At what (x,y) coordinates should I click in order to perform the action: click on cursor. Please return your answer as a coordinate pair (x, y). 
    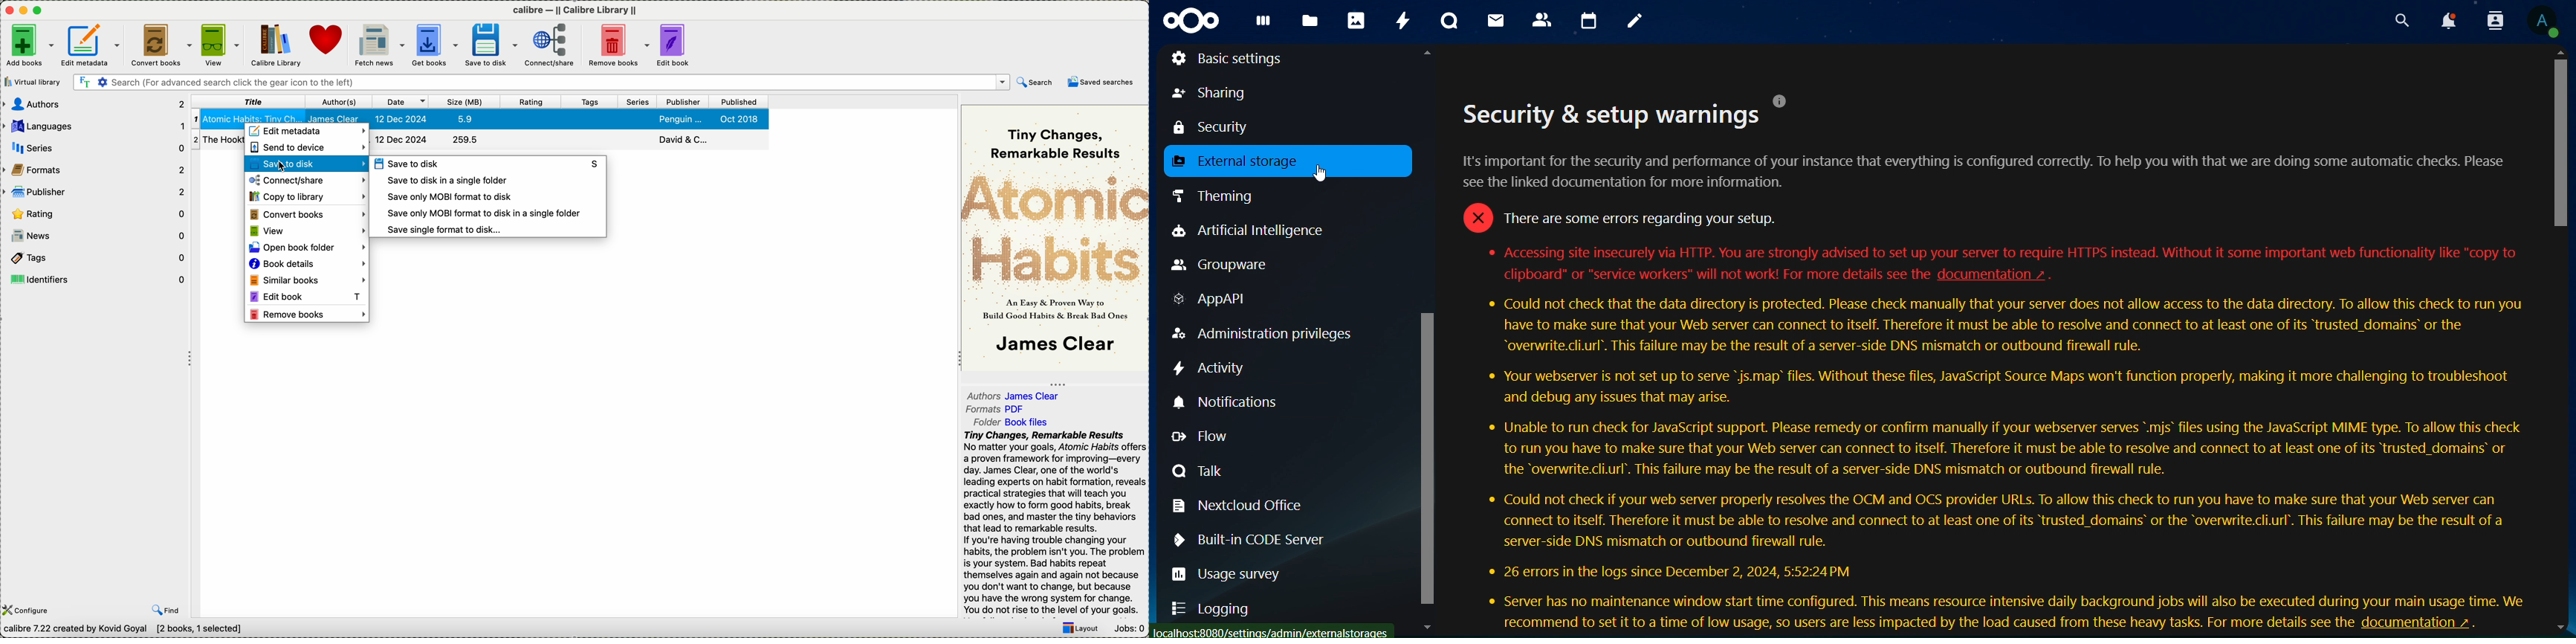
    Looking at the image, I should click on (286, 165).